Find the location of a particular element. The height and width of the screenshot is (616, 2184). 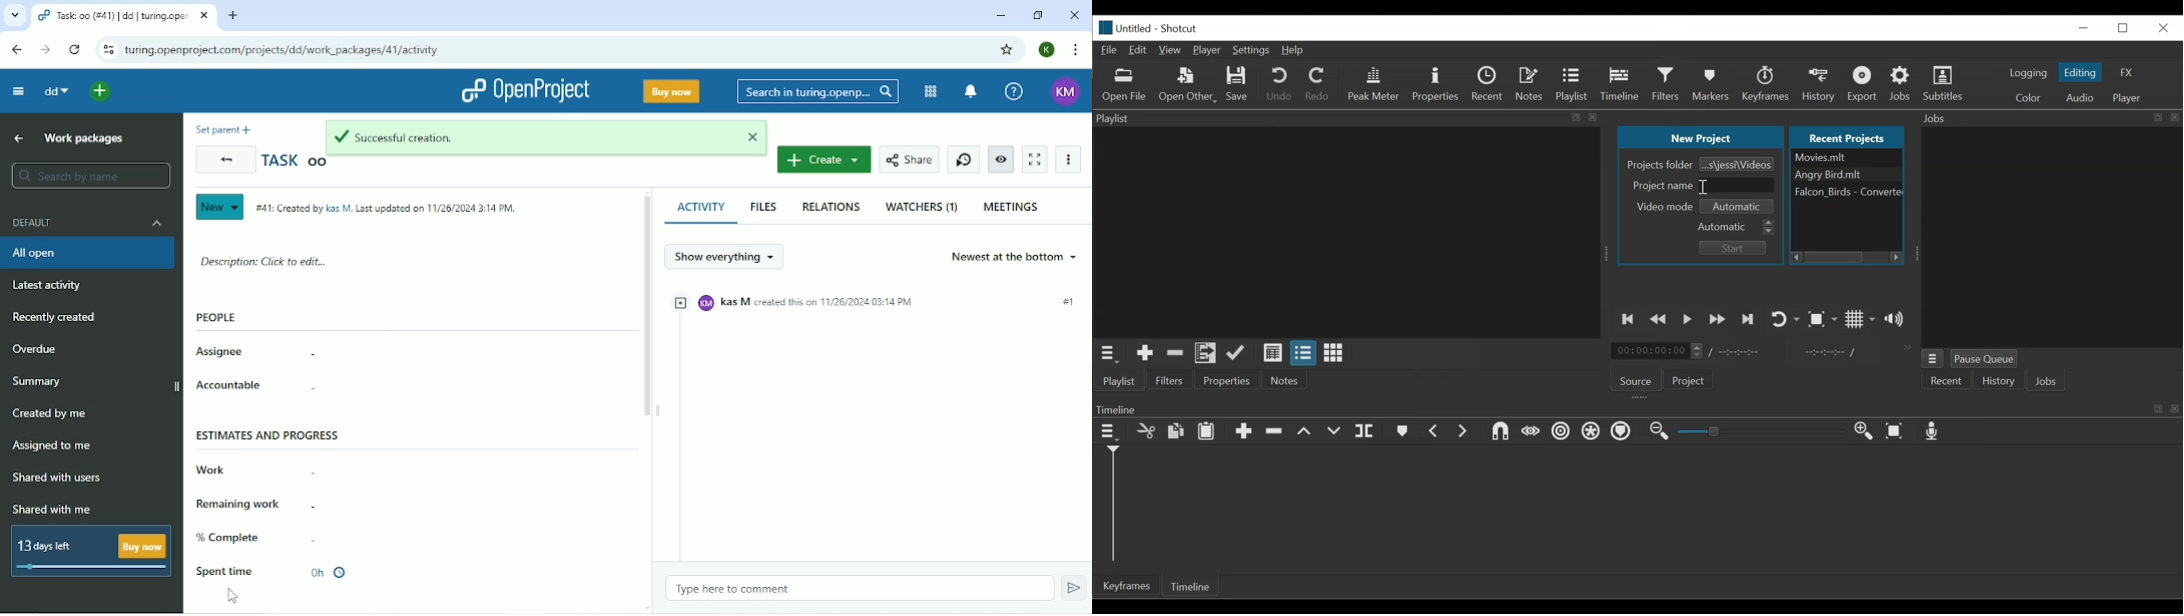

FX is located at coordinates (2125, 72).